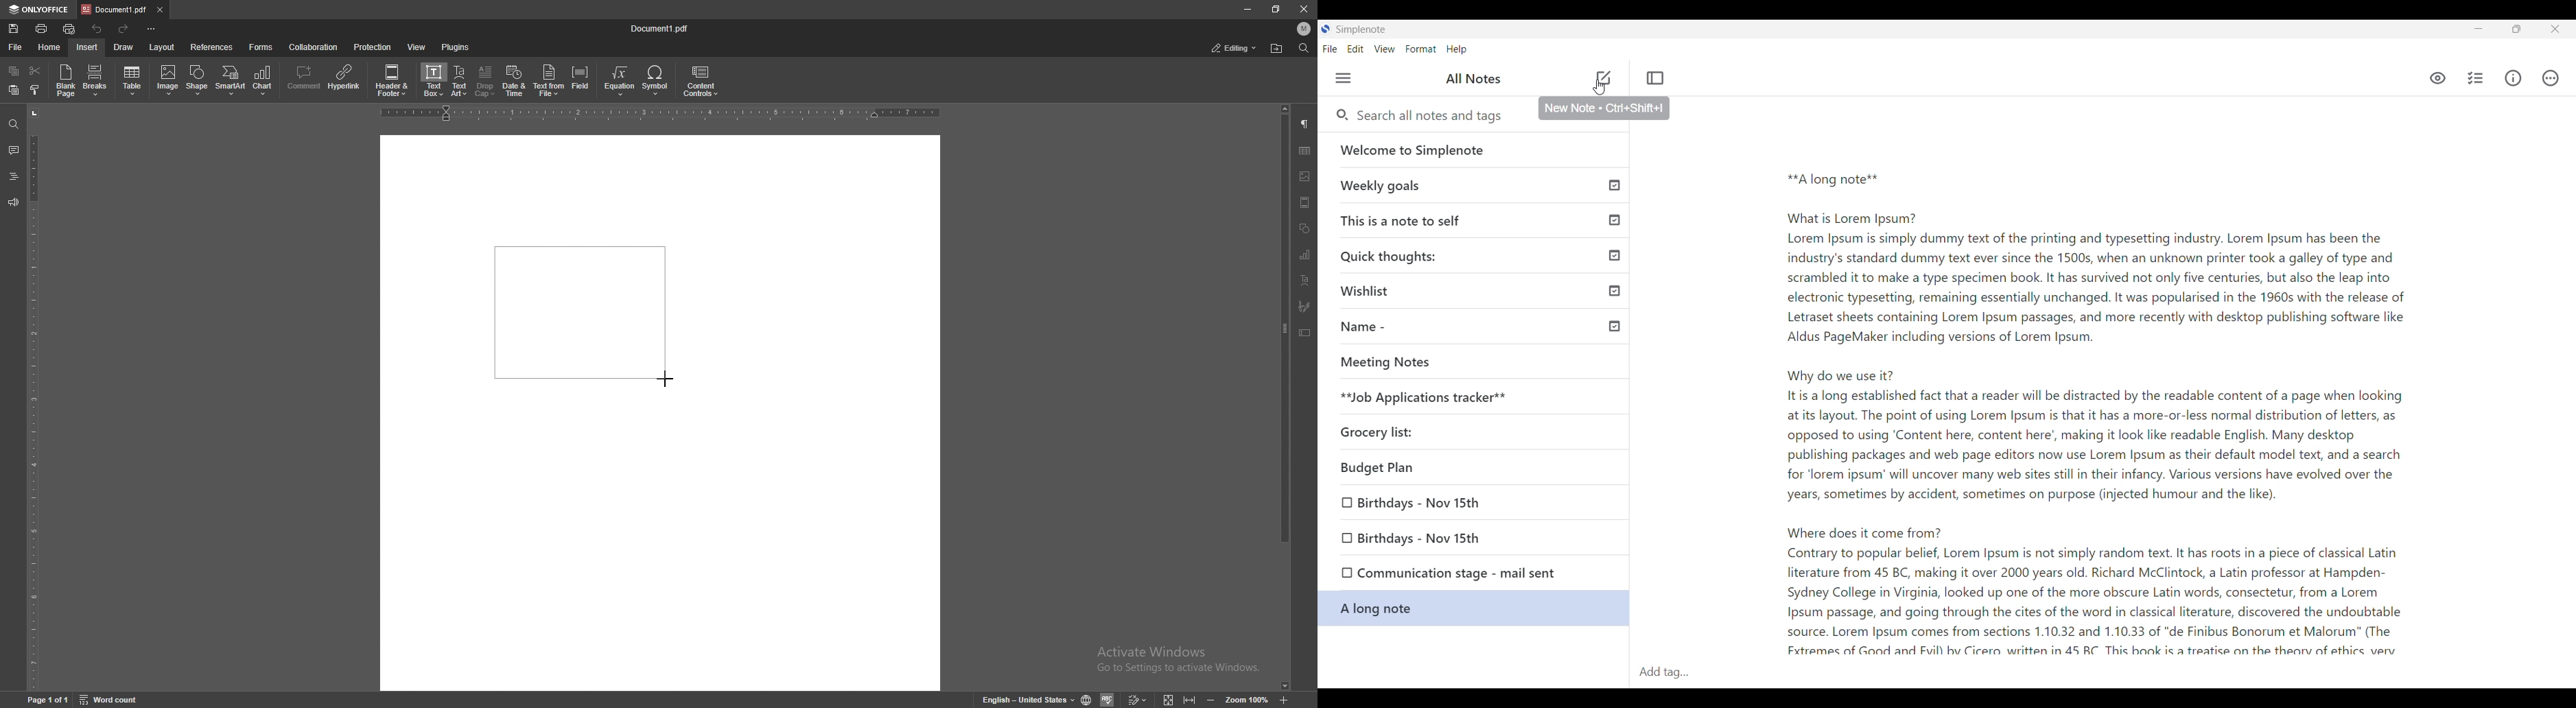 The width and height of the screenshot is (2576, 728). I want to click on Actions, so click(2552, 78).